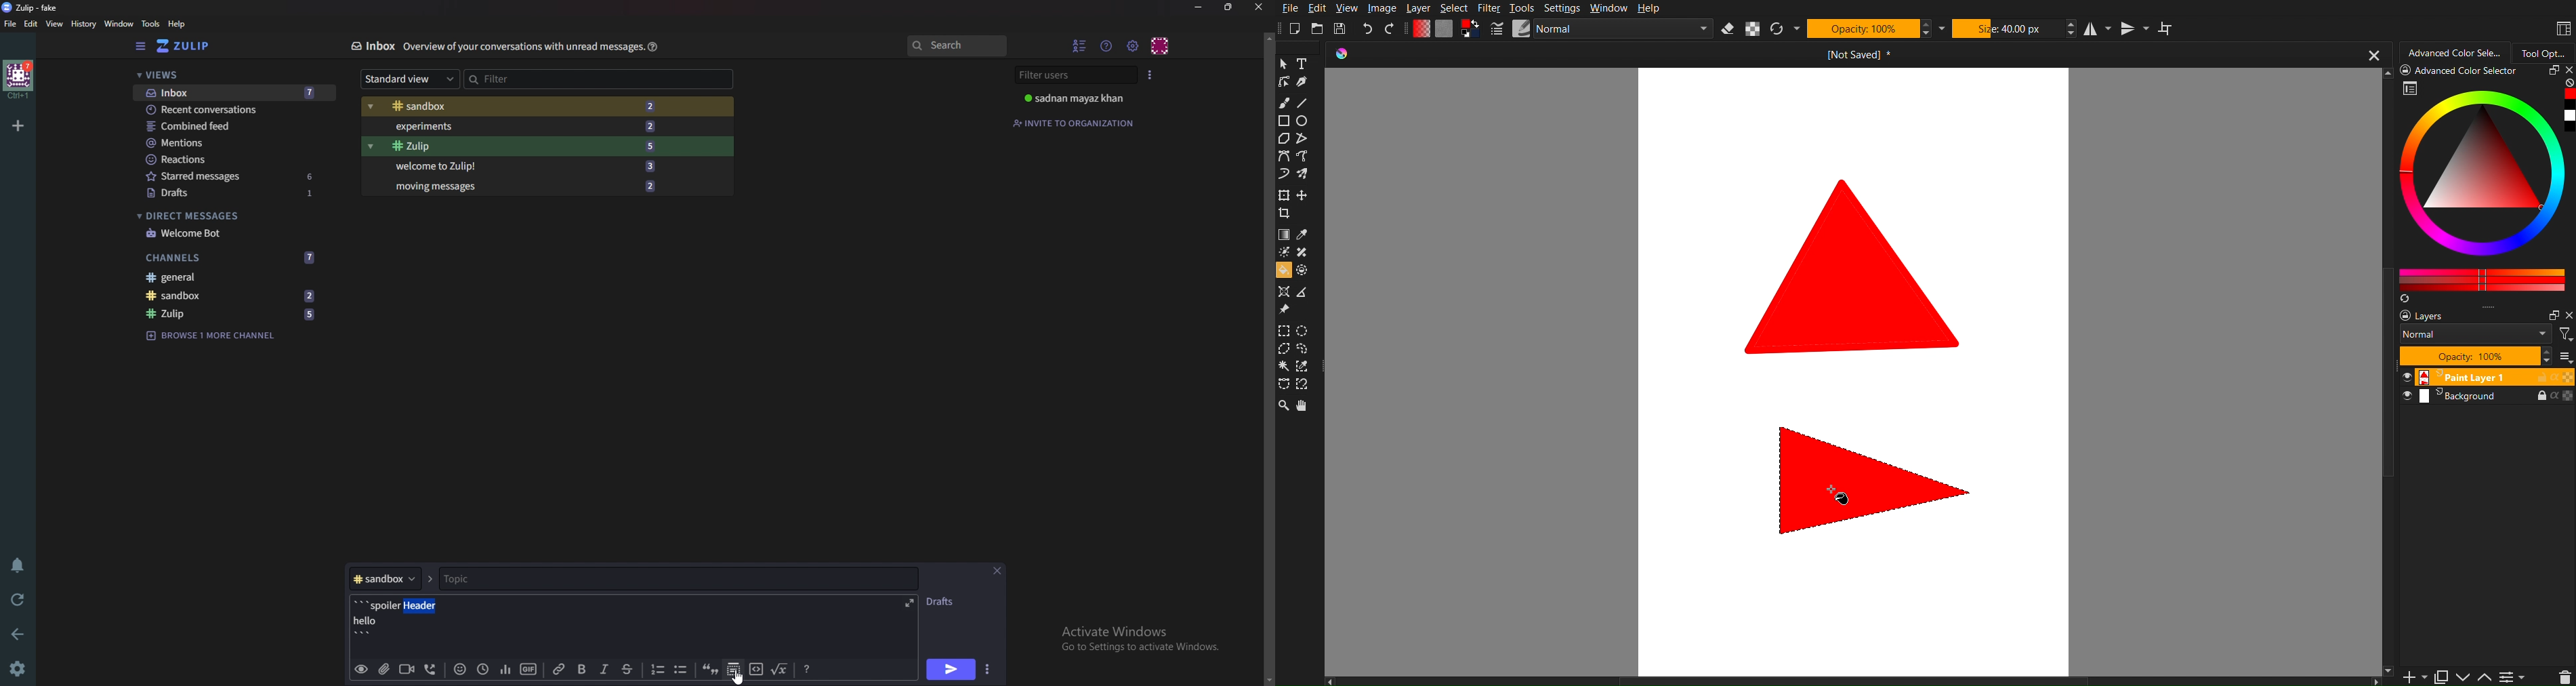 This screenshot has height=700, width=2576. Describe the element at coordinates (459, 669) in the screenshot. I see `Emoji` at that location.